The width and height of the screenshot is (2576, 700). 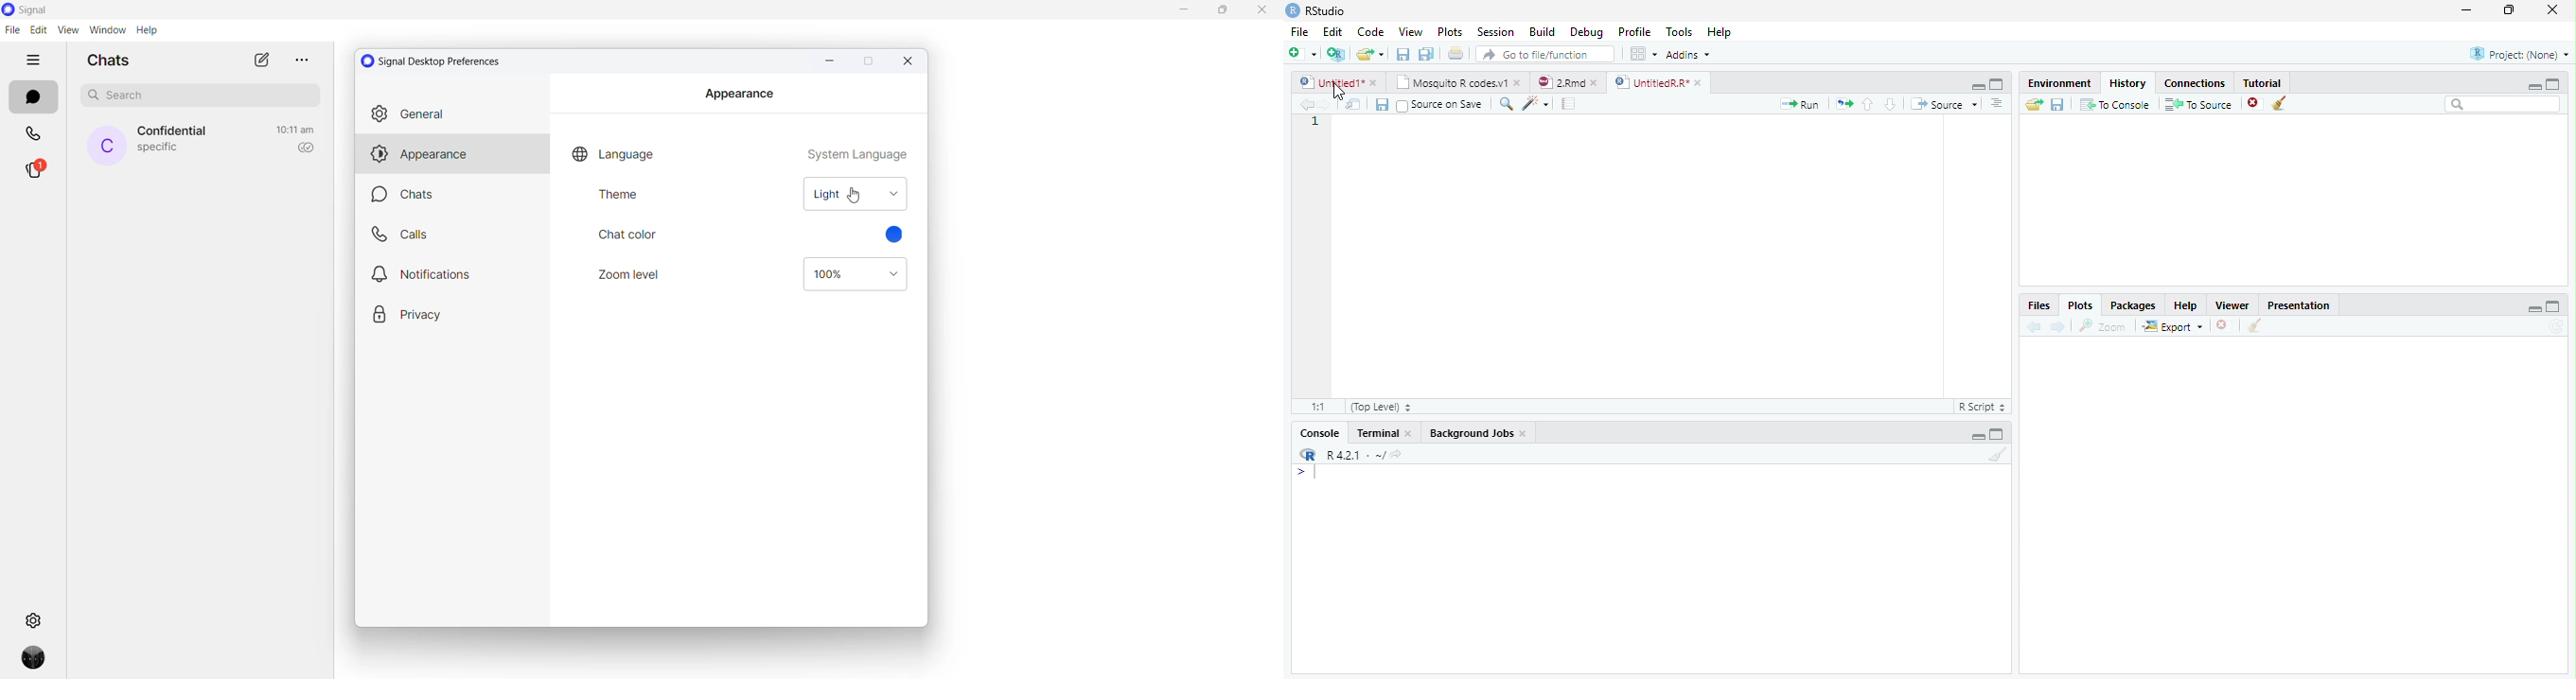 What do you see at coordinates (2135, 305) in the screenshot?
I see `Packages` at bounding box center [2135, 305].